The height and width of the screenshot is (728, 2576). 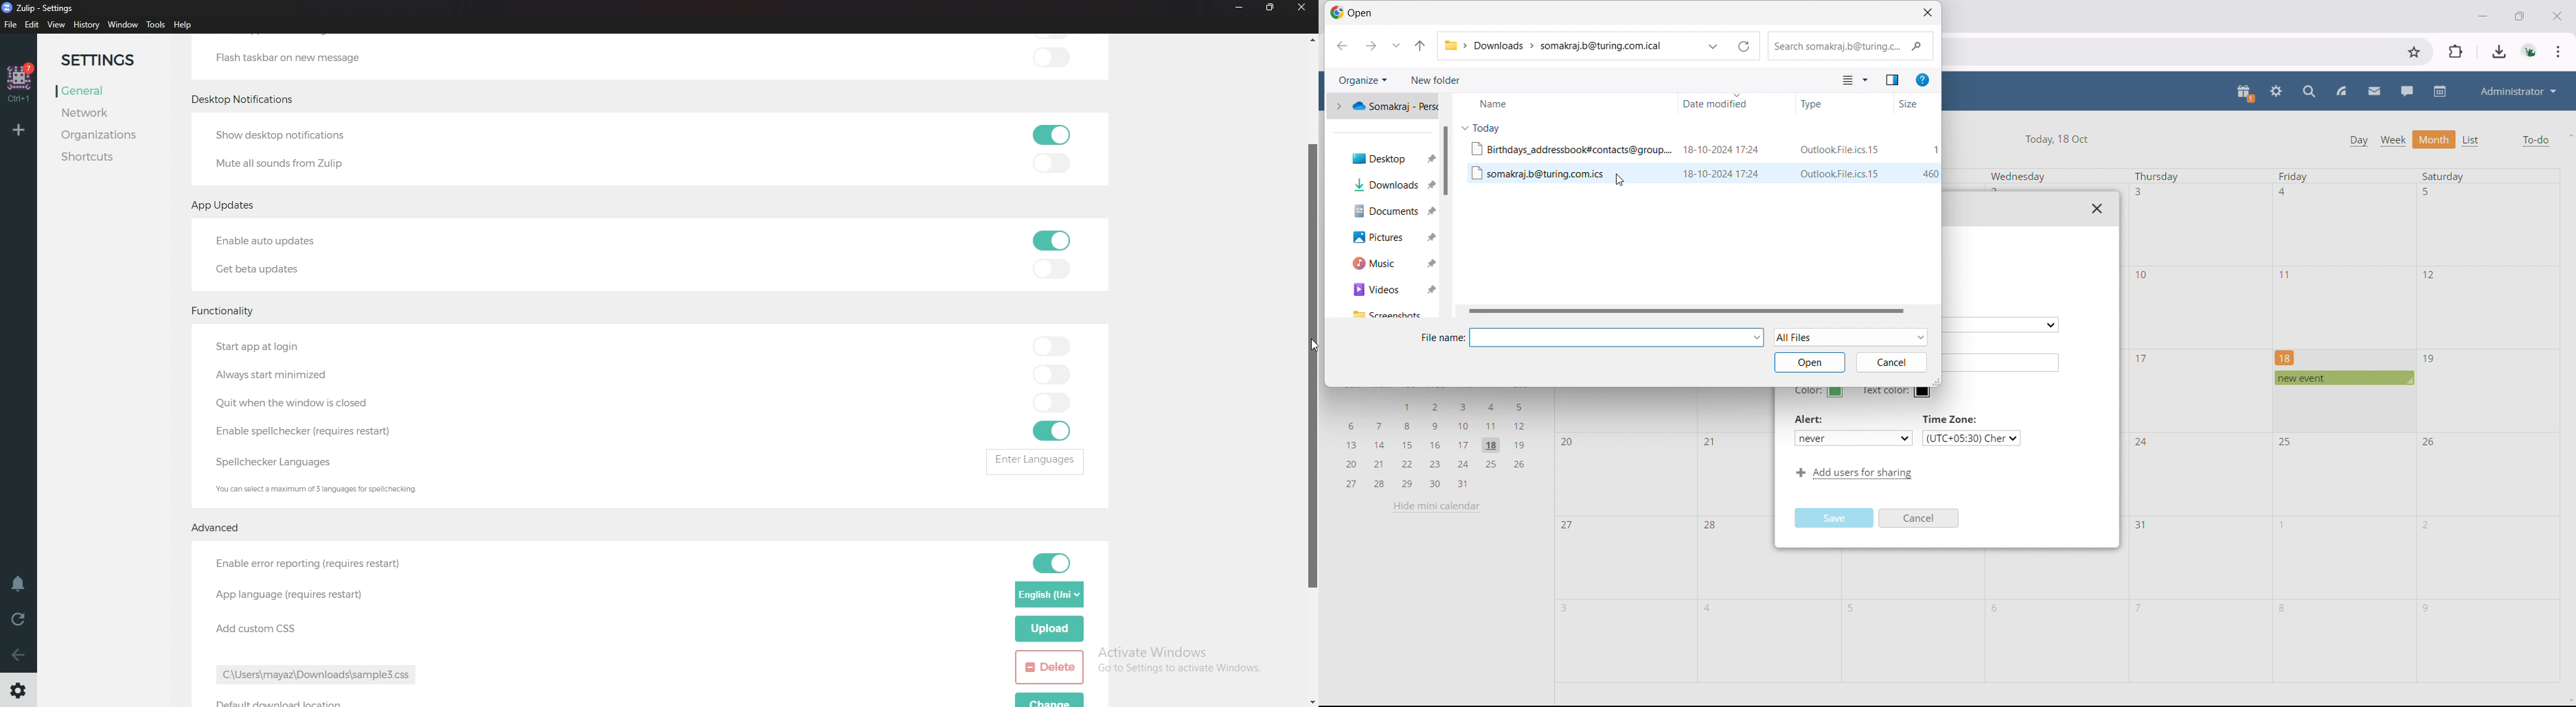 What do you see at coordinates (2441, 91) in the screenshot?
I see `calendar` at bounding box center [2441, 91].